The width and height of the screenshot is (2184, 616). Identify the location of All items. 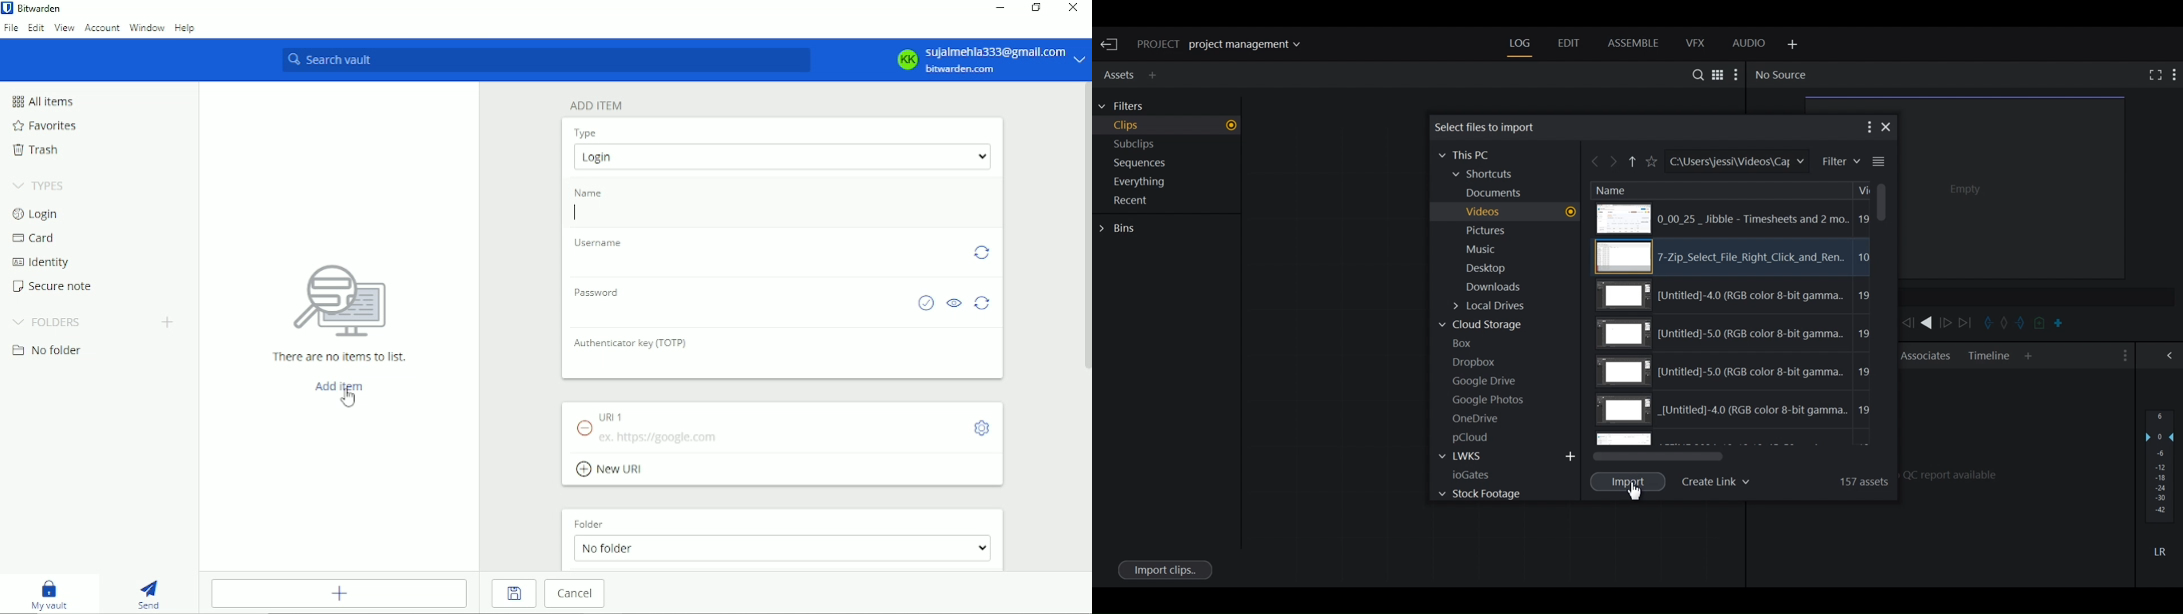
(45, 101).